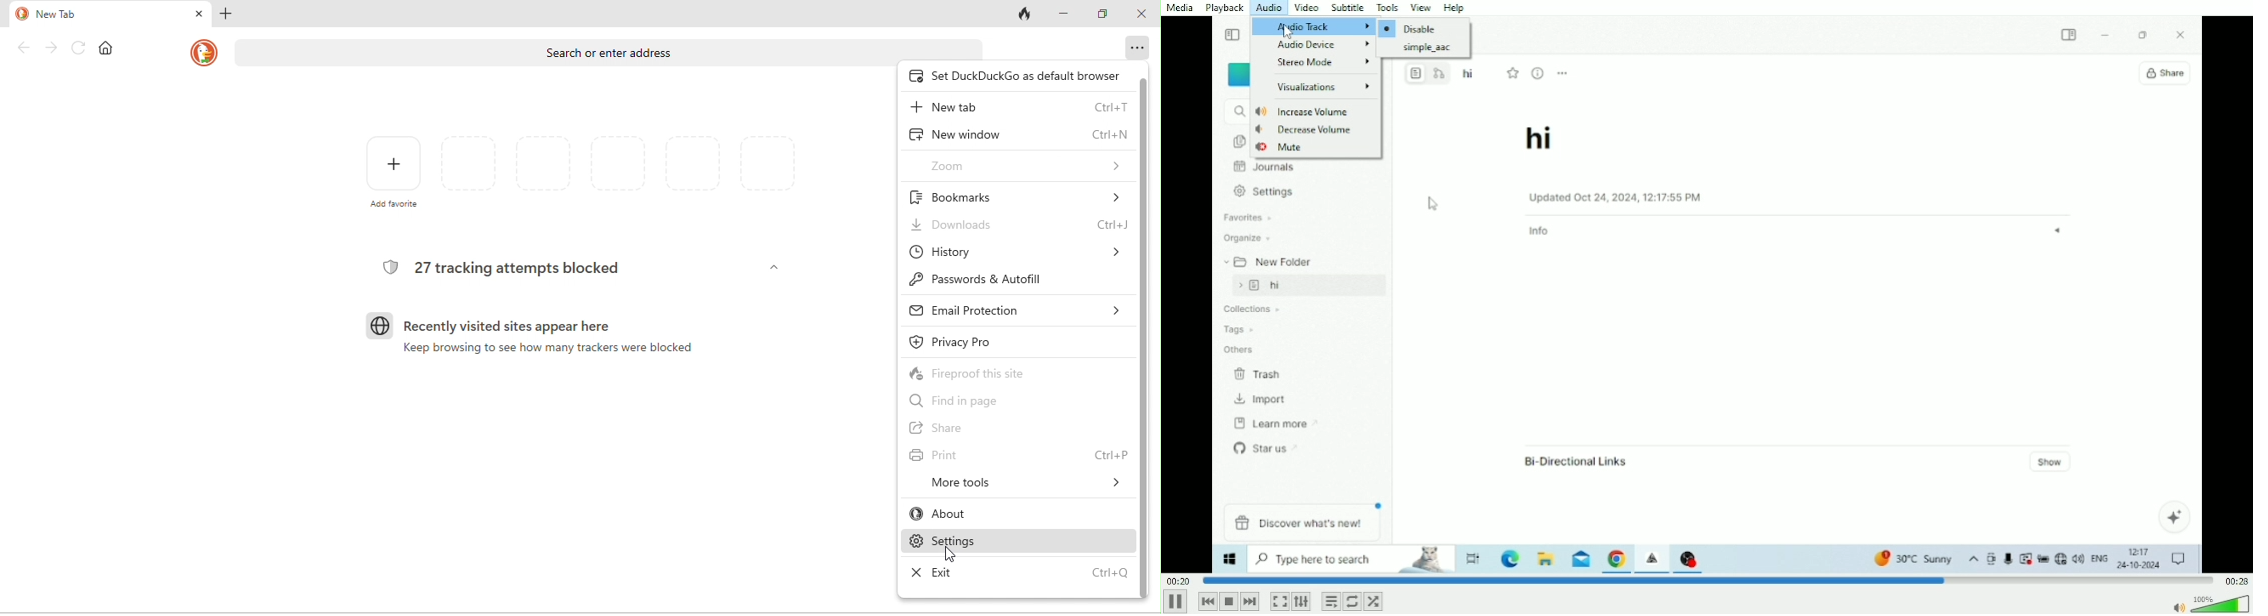 The image size is (2268, 616). What do you see at coordinates (549, 351) in the screenshot?
I see `keep browsing to see how many trackers were blocked` at bounding box center [549, 351].